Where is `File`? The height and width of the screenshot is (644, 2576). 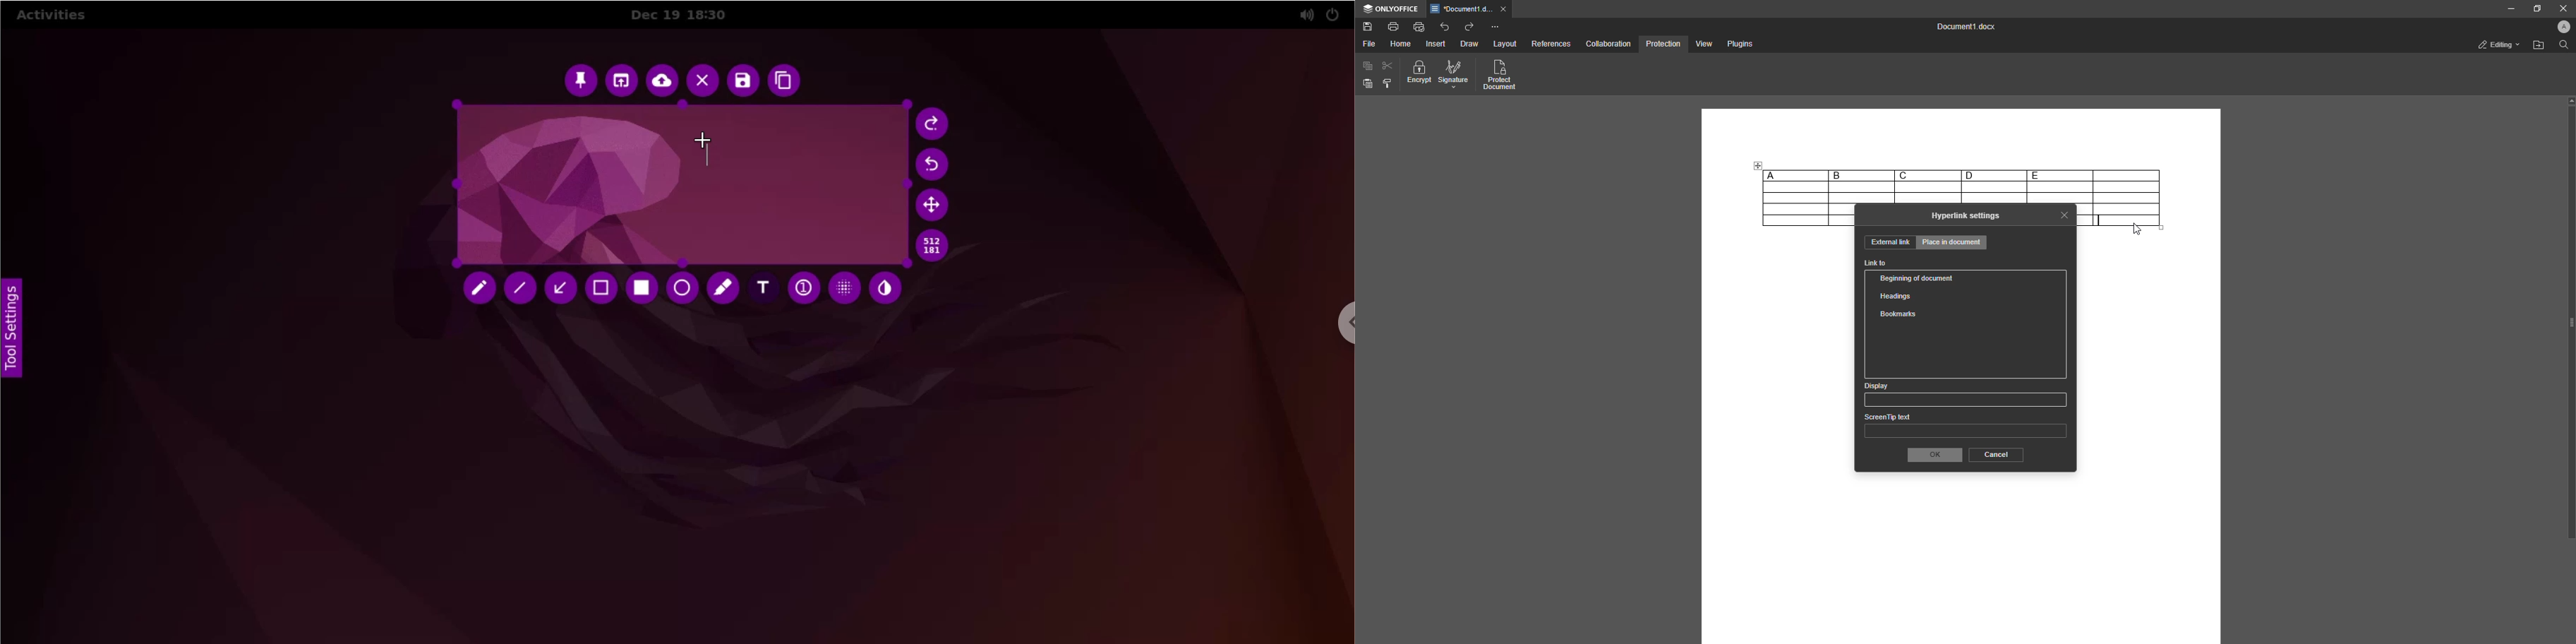 File is located at coordinates (1368, 44).